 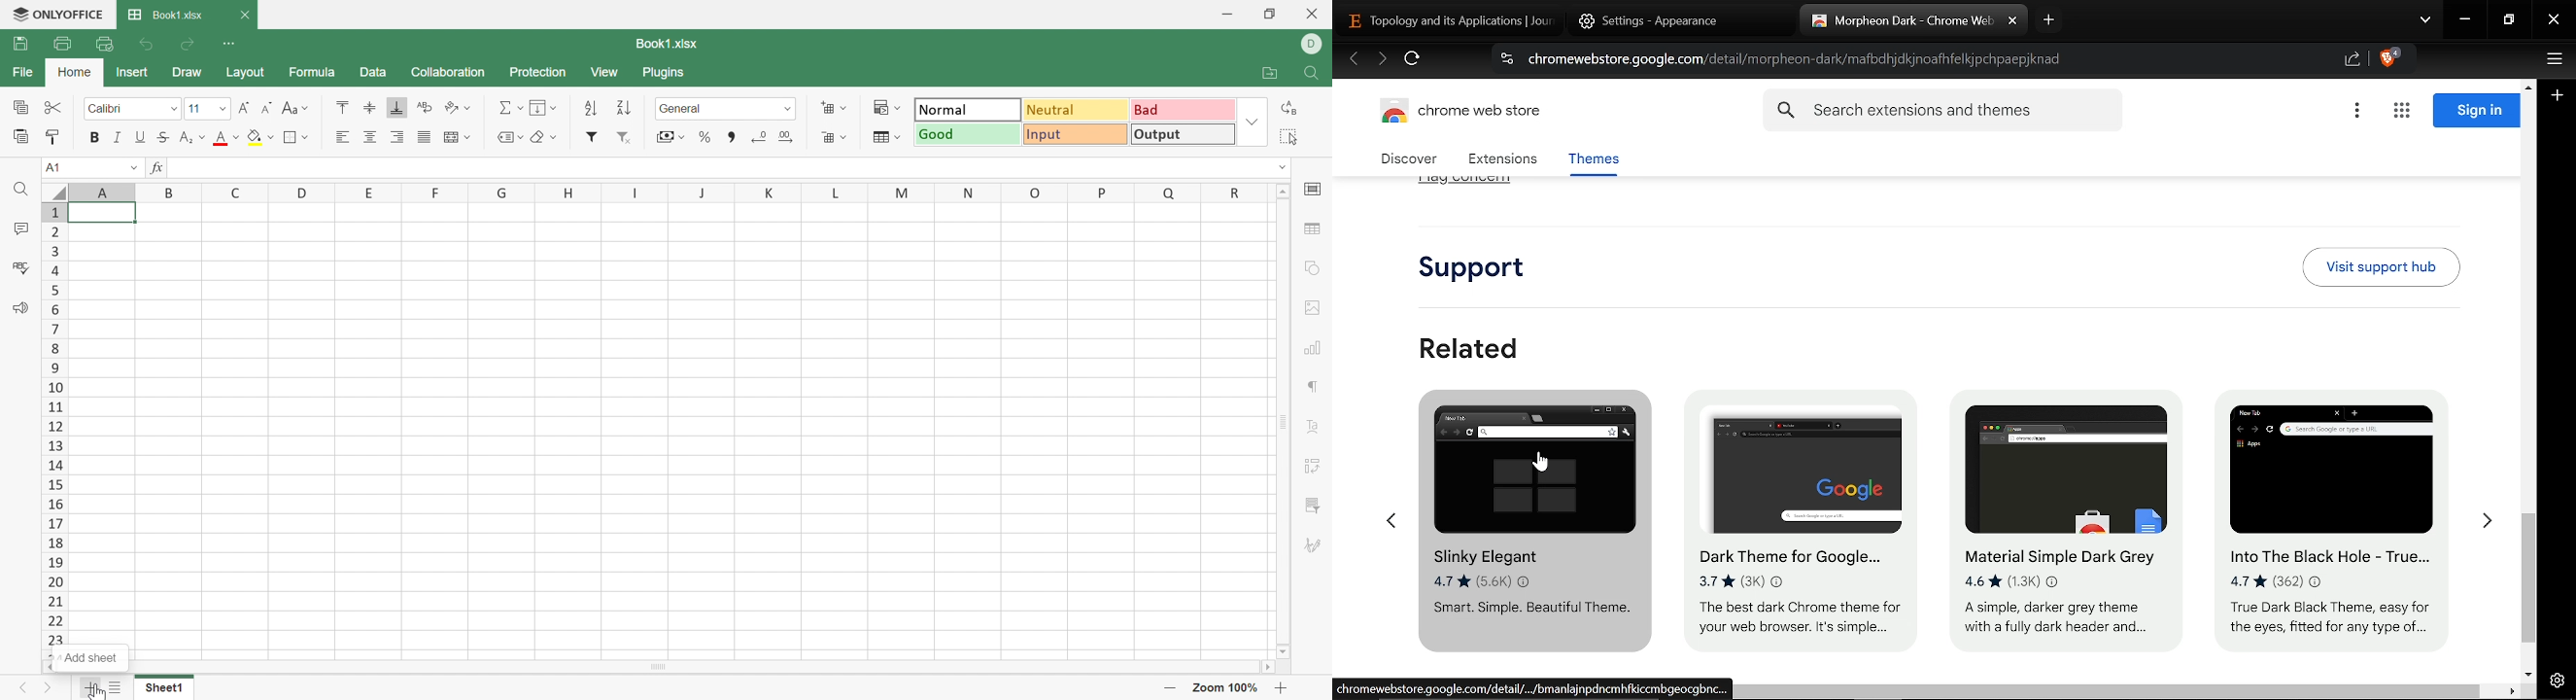 What do you see at coordinates (2465, 21) in the screenshot?
I see `Minimize` at bounding box center [2465, 21].